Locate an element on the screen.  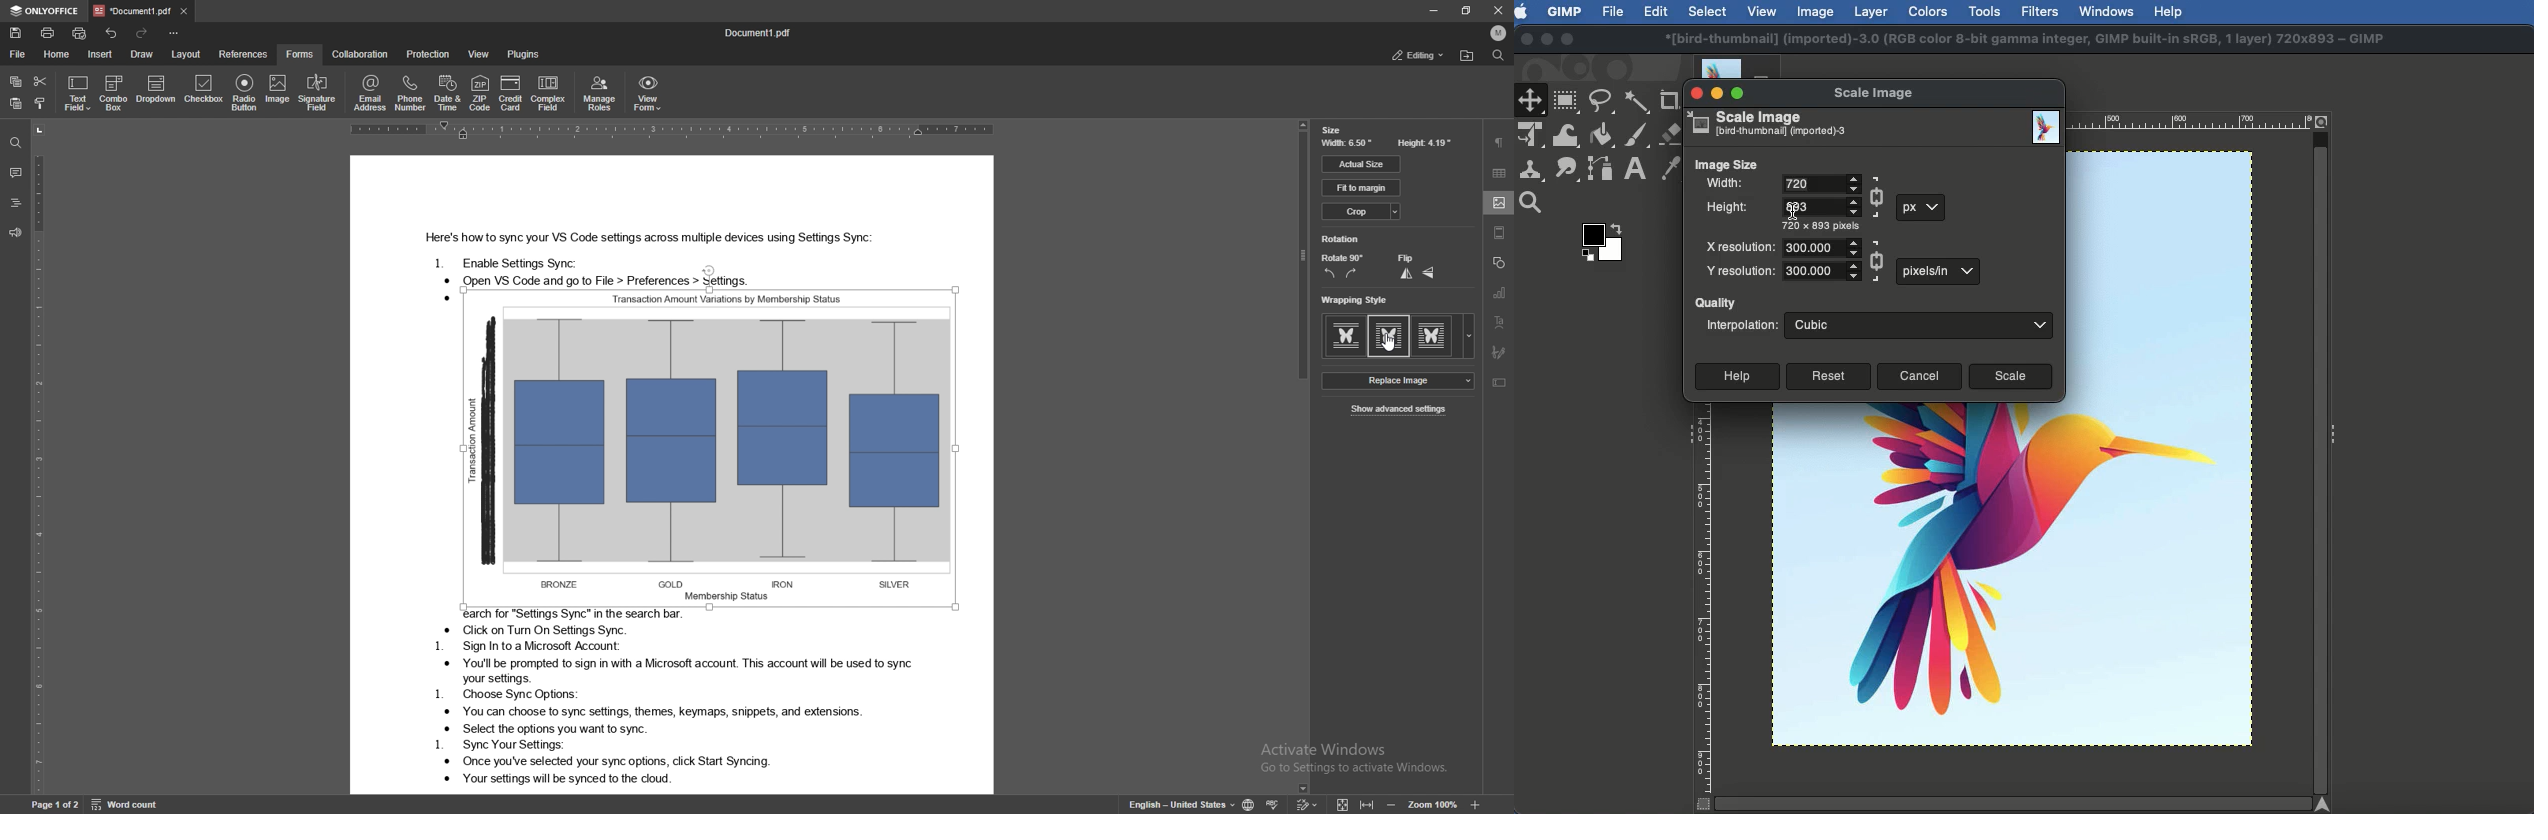
Select is located at coordinates (1706, 11).